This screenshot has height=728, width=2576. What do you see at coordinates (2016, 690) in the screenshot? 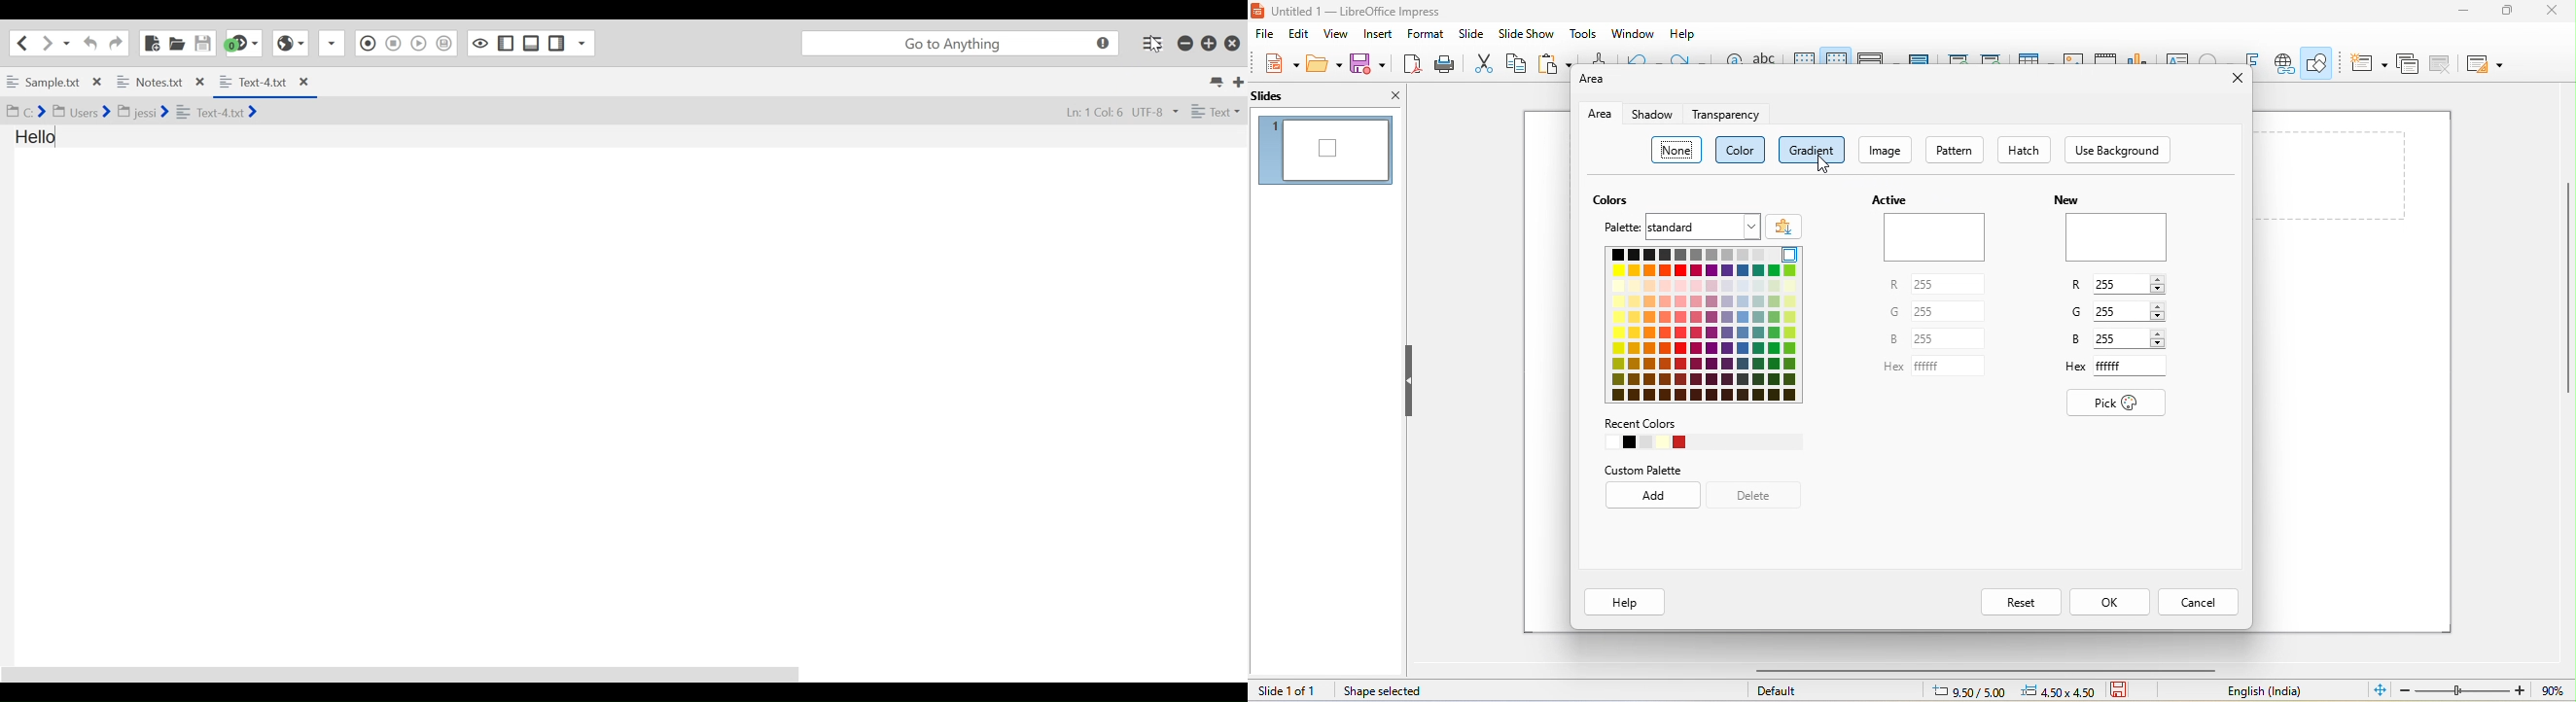
I see `cursor and object position changed` at bounding box center [2016, 690].